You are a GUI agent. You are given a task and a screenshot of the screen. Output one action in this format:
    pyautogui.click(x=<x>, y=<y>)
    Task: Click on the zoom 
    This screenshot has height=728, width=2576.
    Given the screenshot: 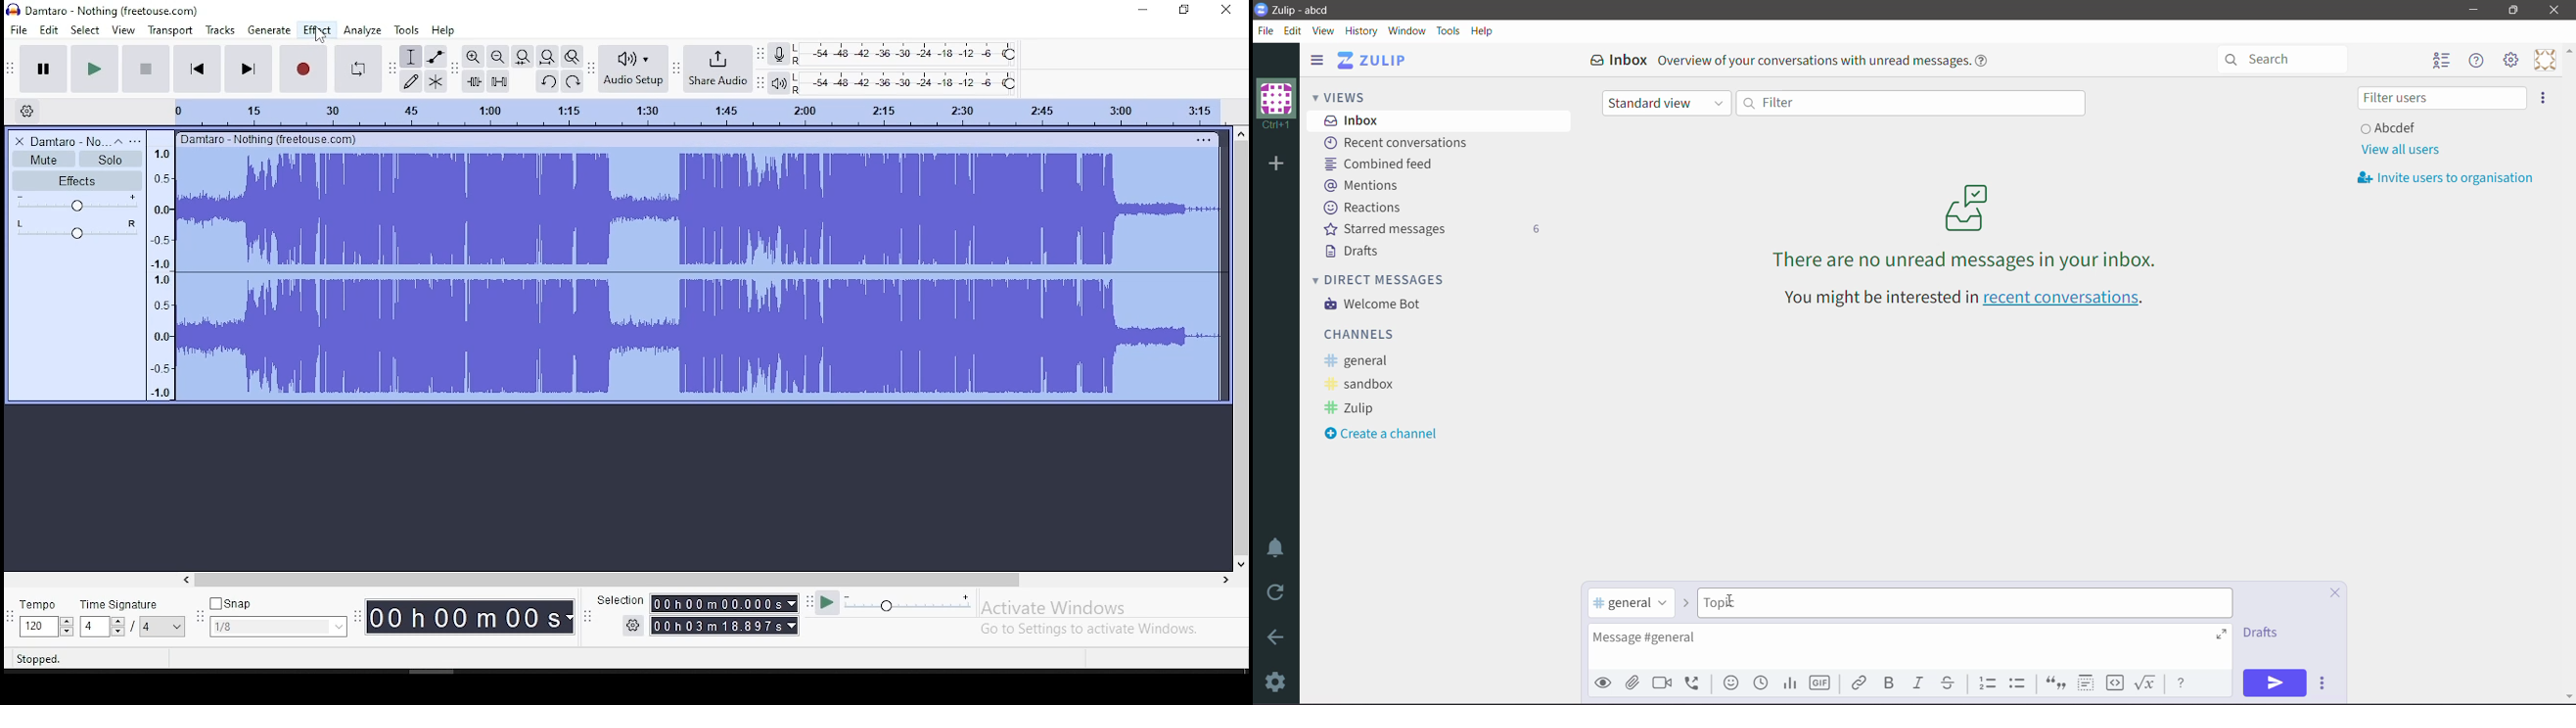 What is the action you would take?
    pyautogui.click(x=498, y=56)
    